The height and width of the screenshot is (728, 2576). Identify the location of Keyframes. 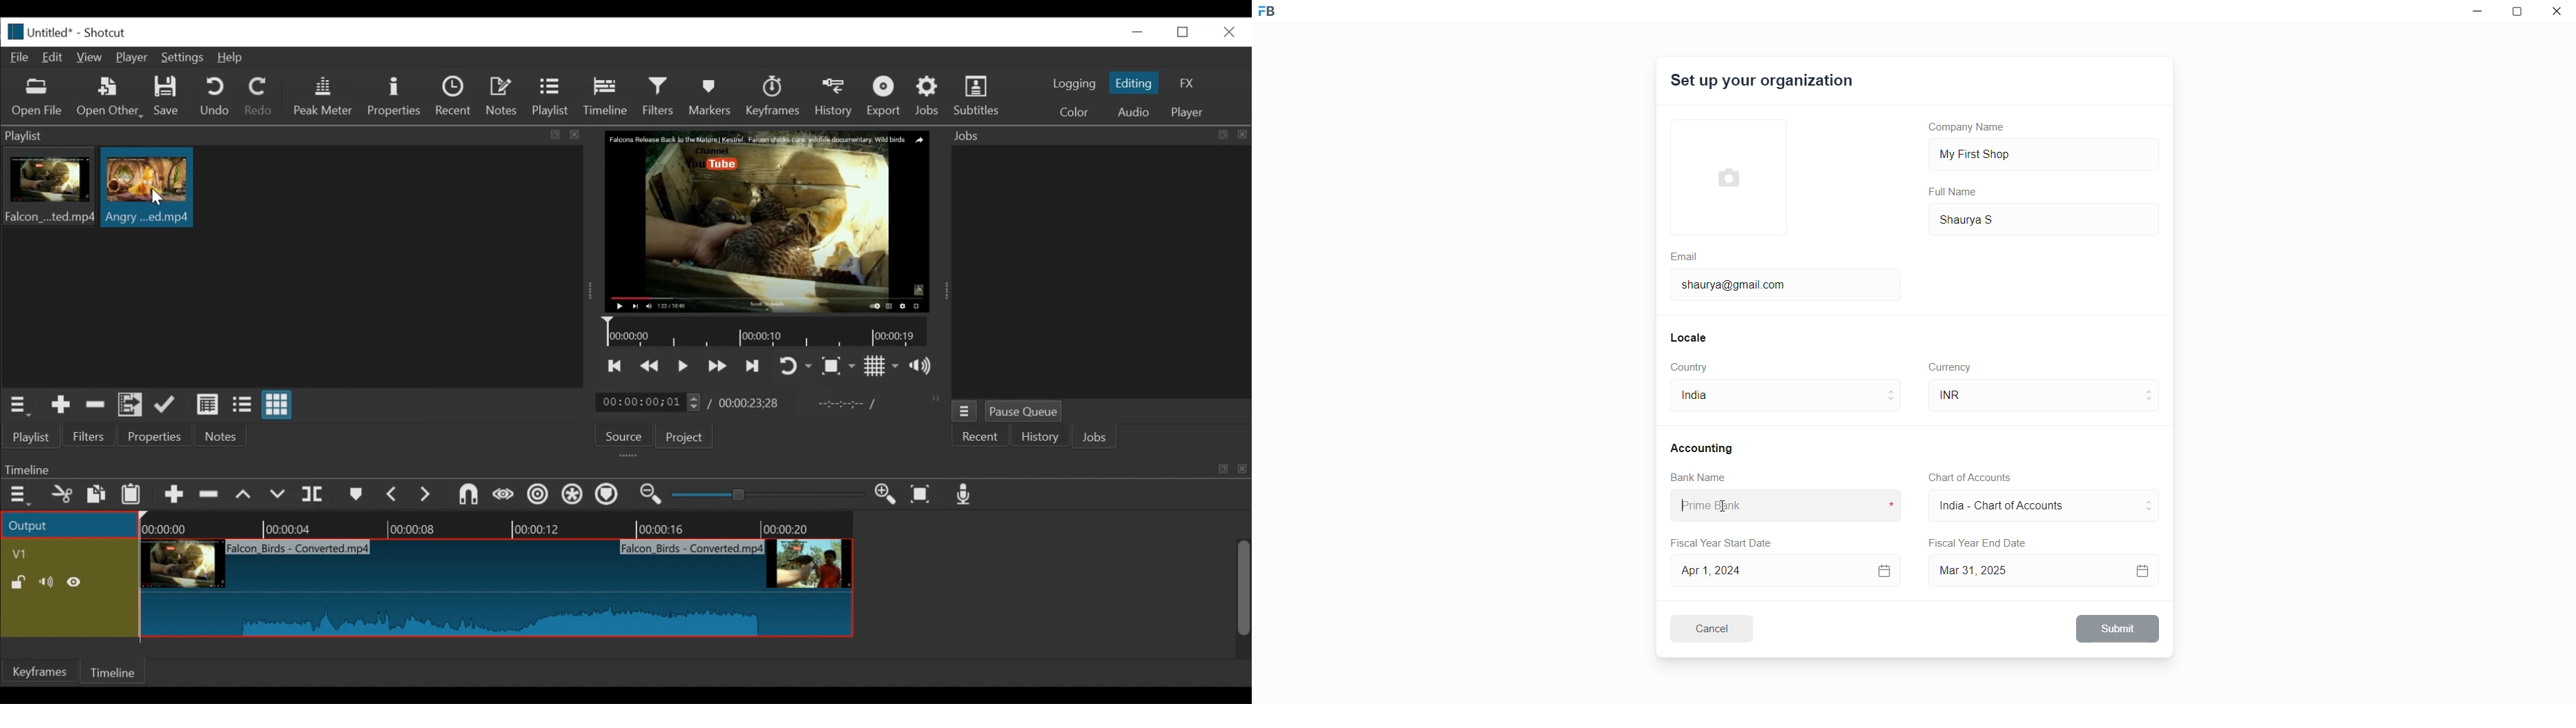
(41, 671).